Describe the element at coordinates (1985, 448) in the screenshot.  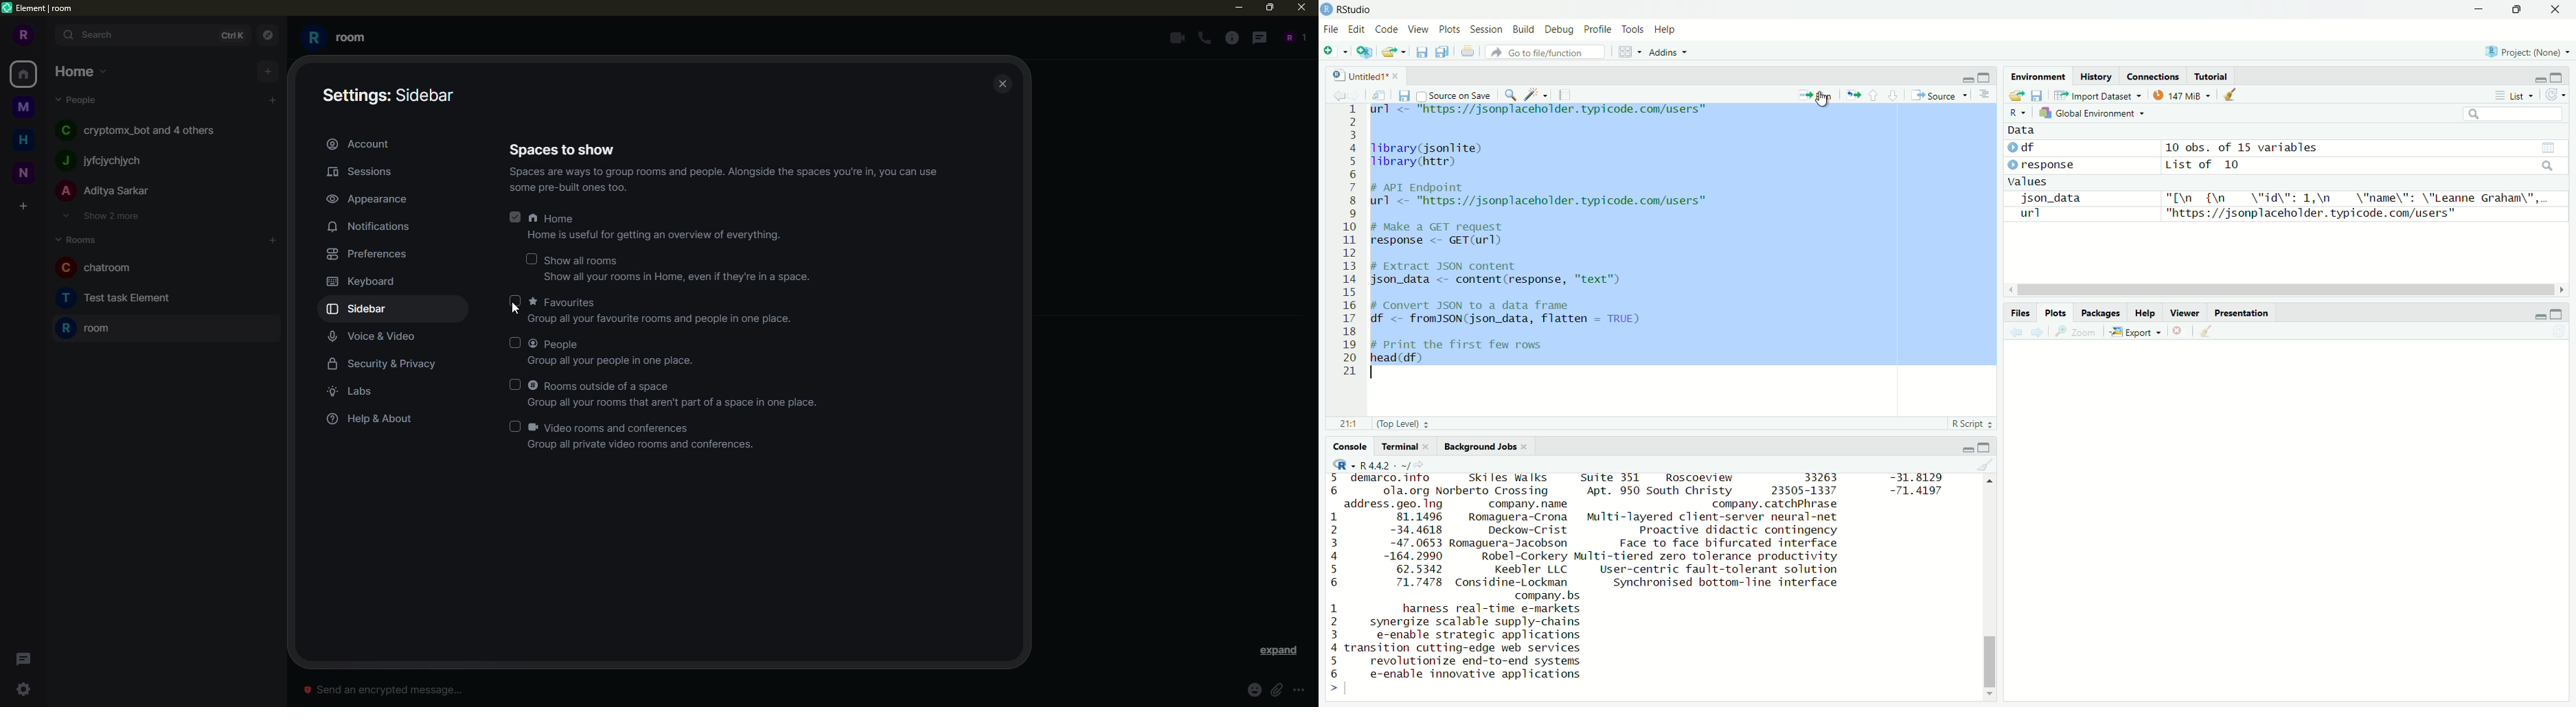
I see `Maximize` at that location.